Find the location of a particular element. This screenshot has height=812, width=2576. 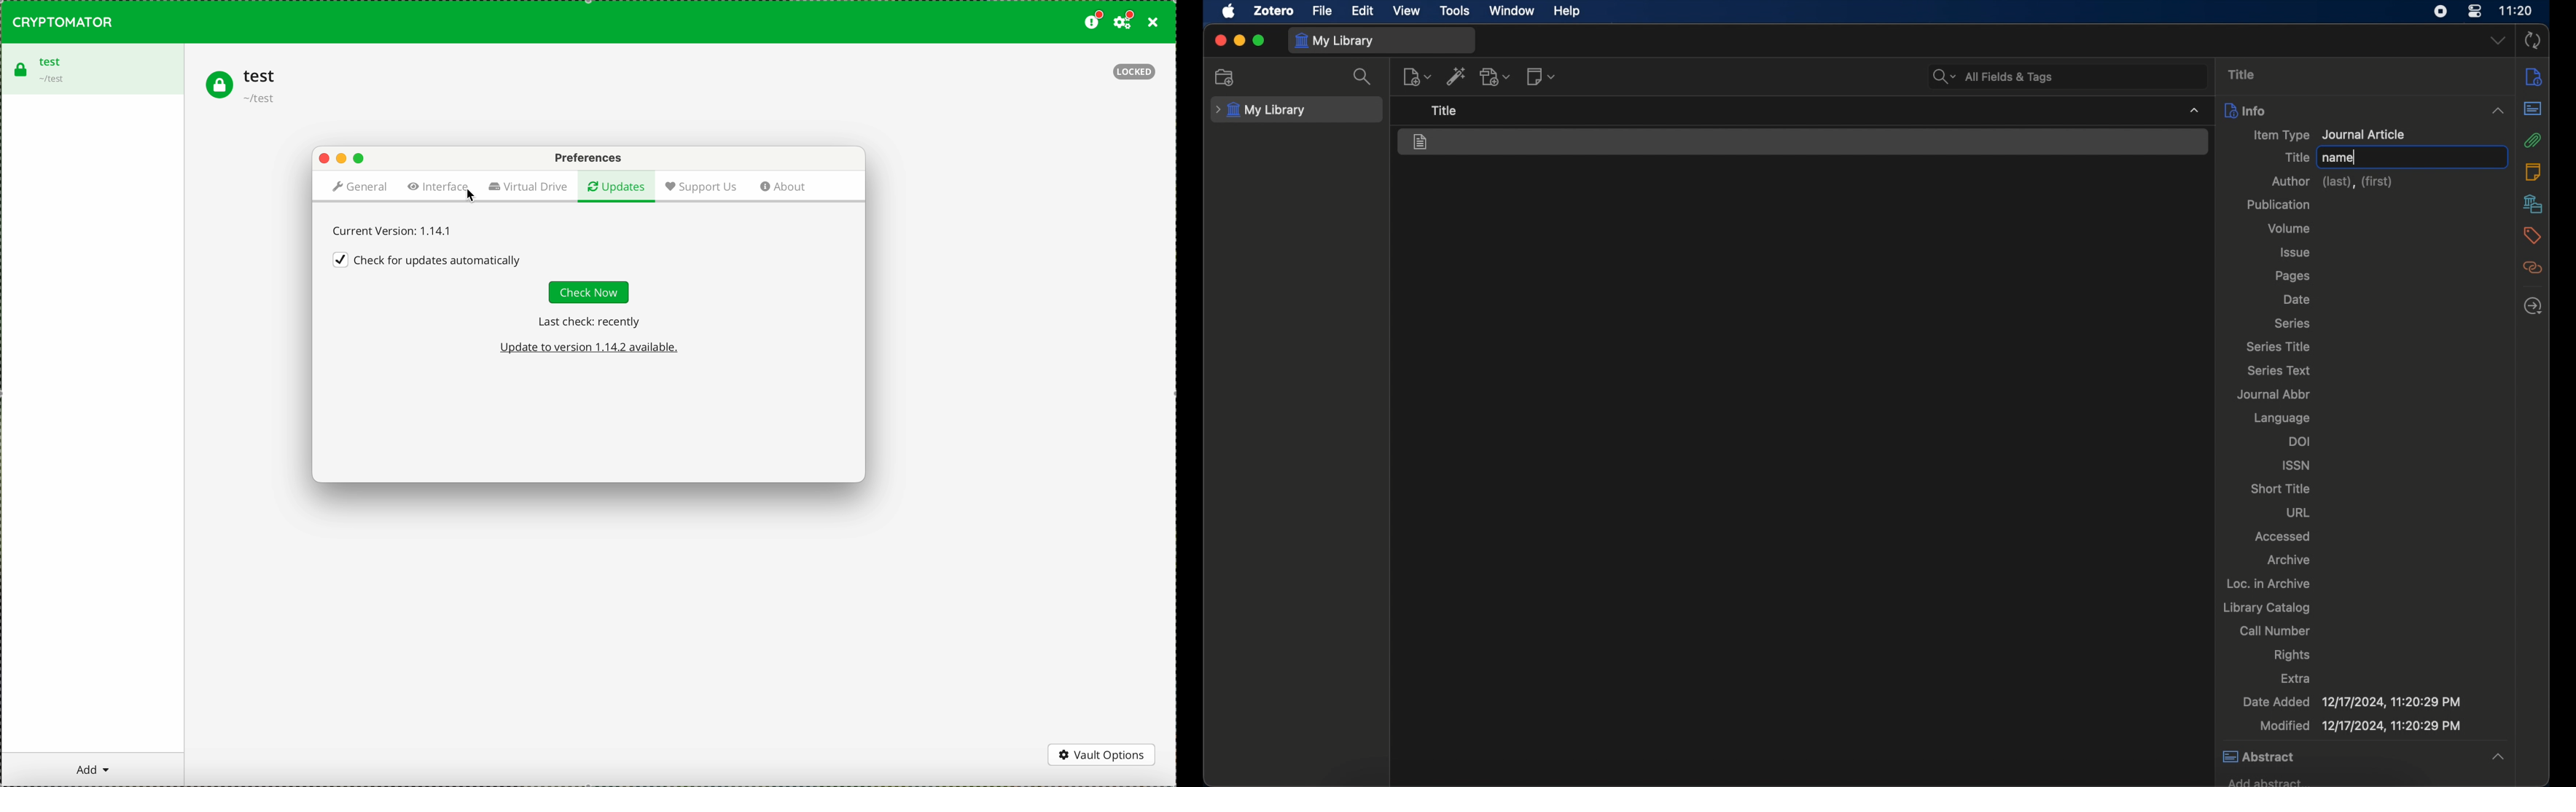

short title is located at coordinates (2280, 488).